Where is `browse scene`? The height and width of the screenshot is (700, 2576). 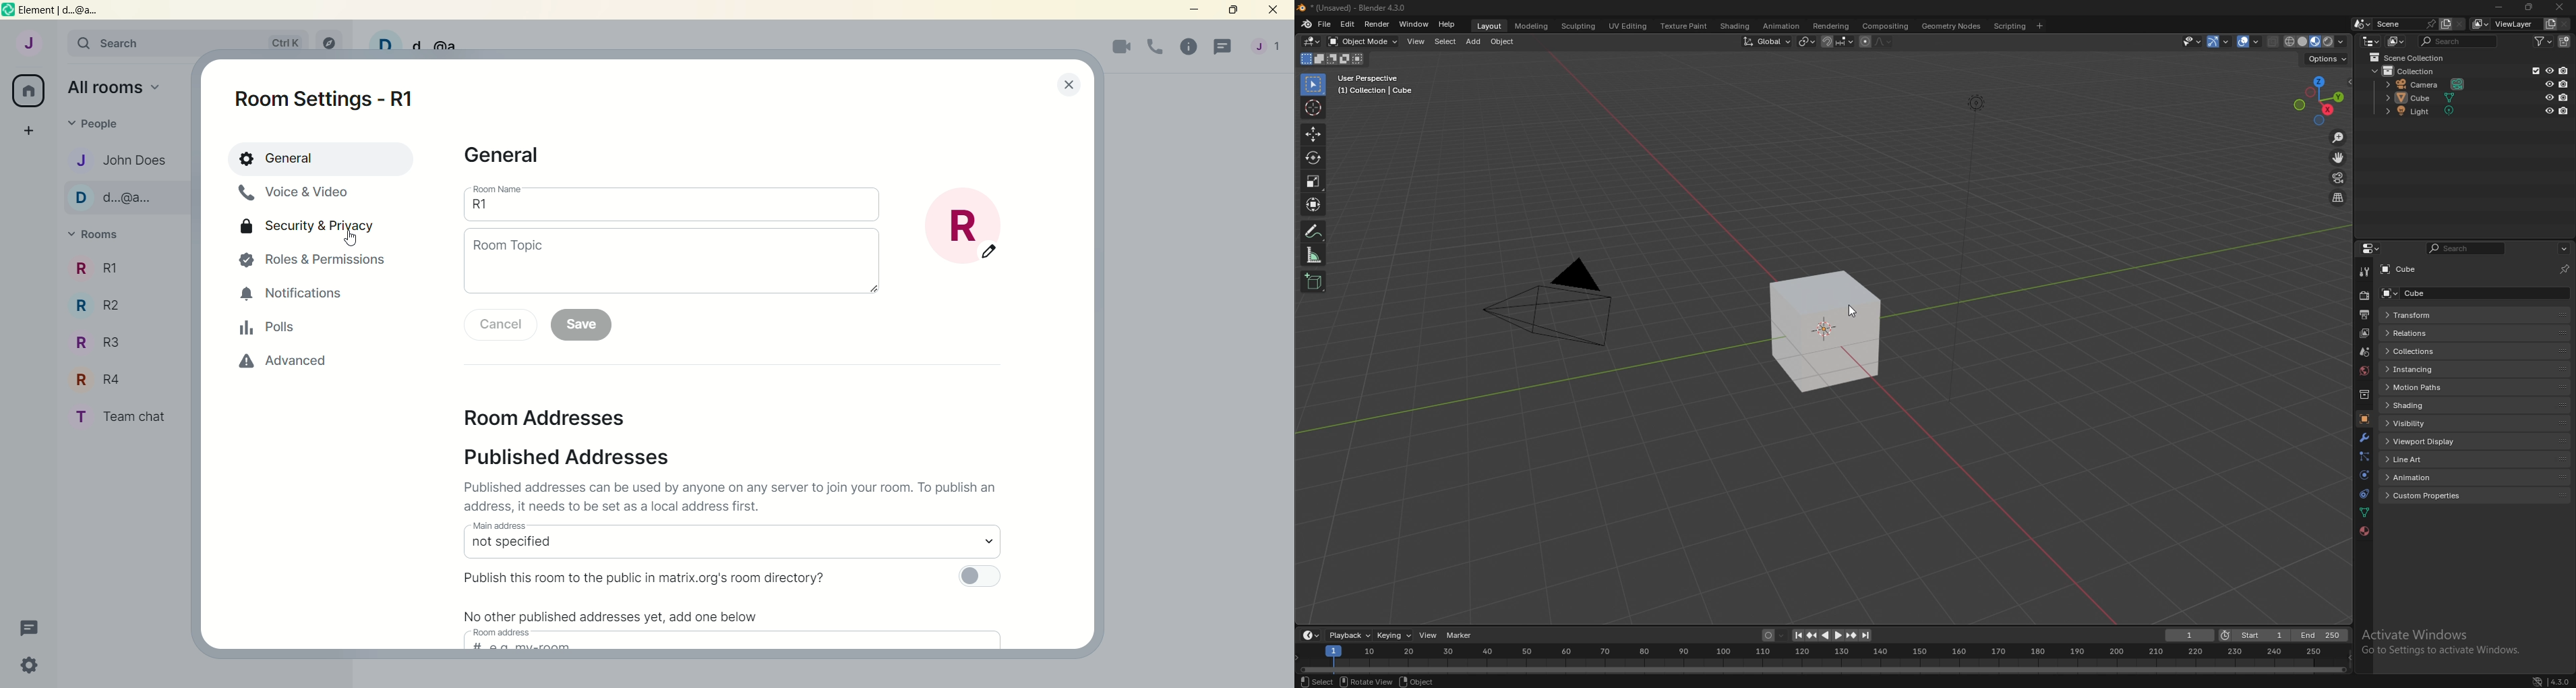 browse scene is located at coordinates (2363, 24).